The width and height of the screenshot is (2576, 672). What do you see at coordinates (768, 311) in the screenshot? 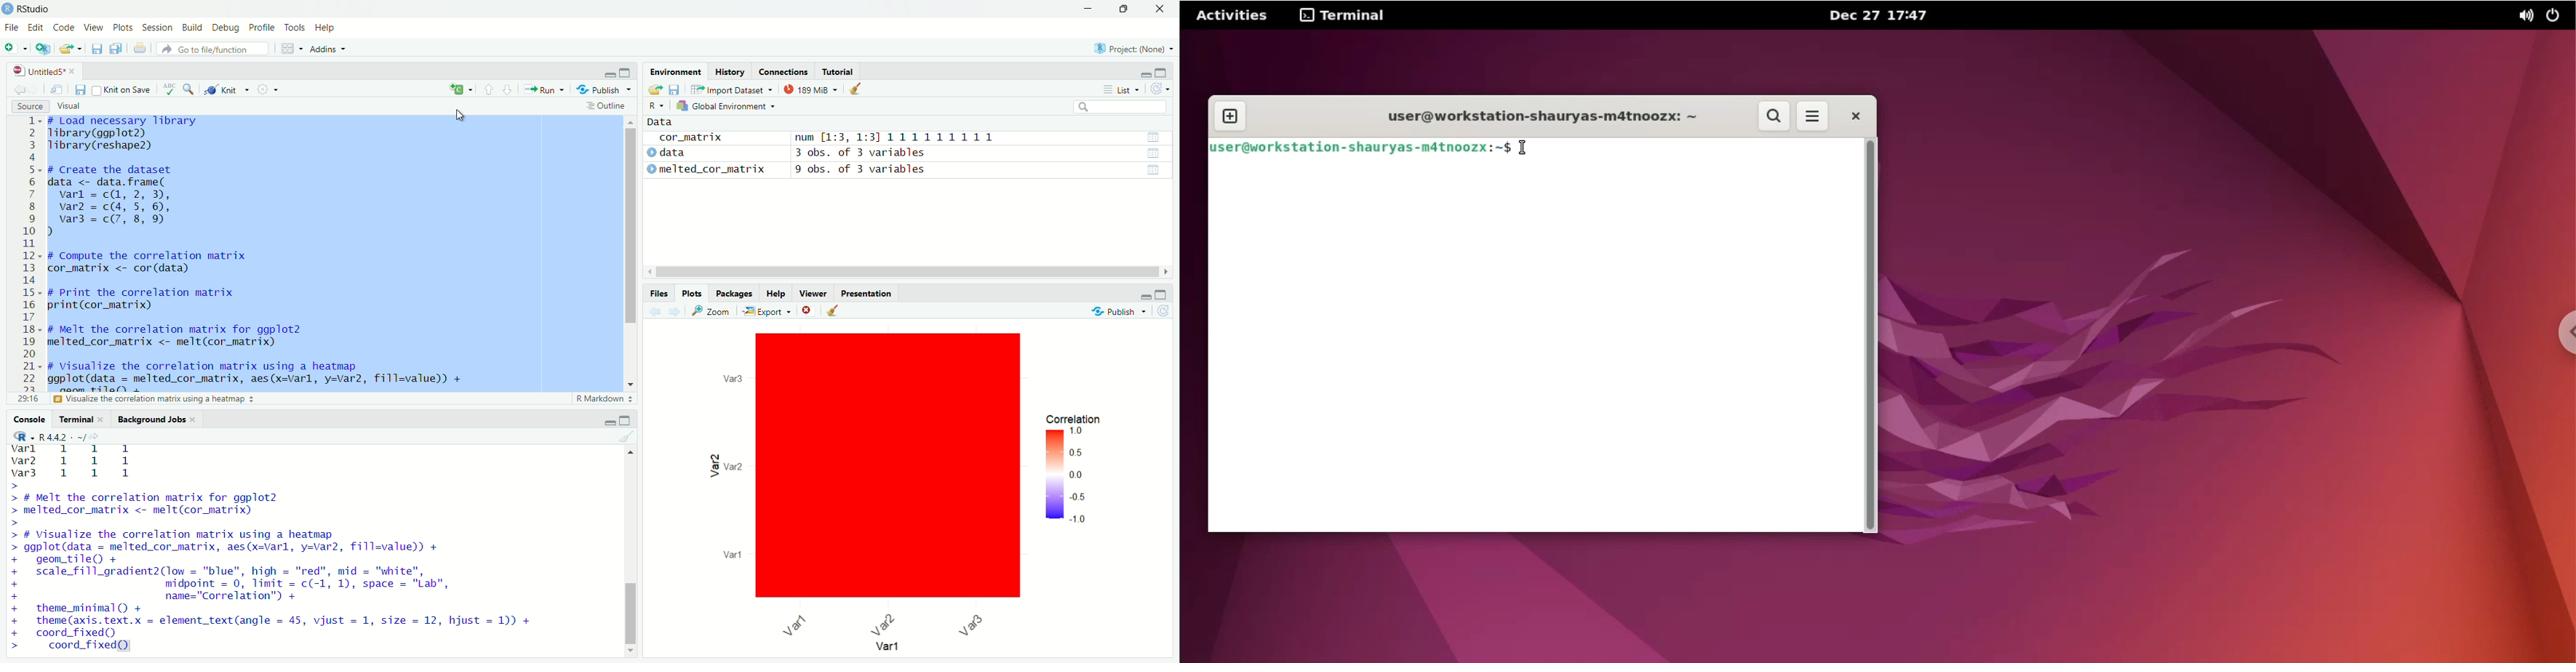
I see `export` at bounding box center [768, 311].